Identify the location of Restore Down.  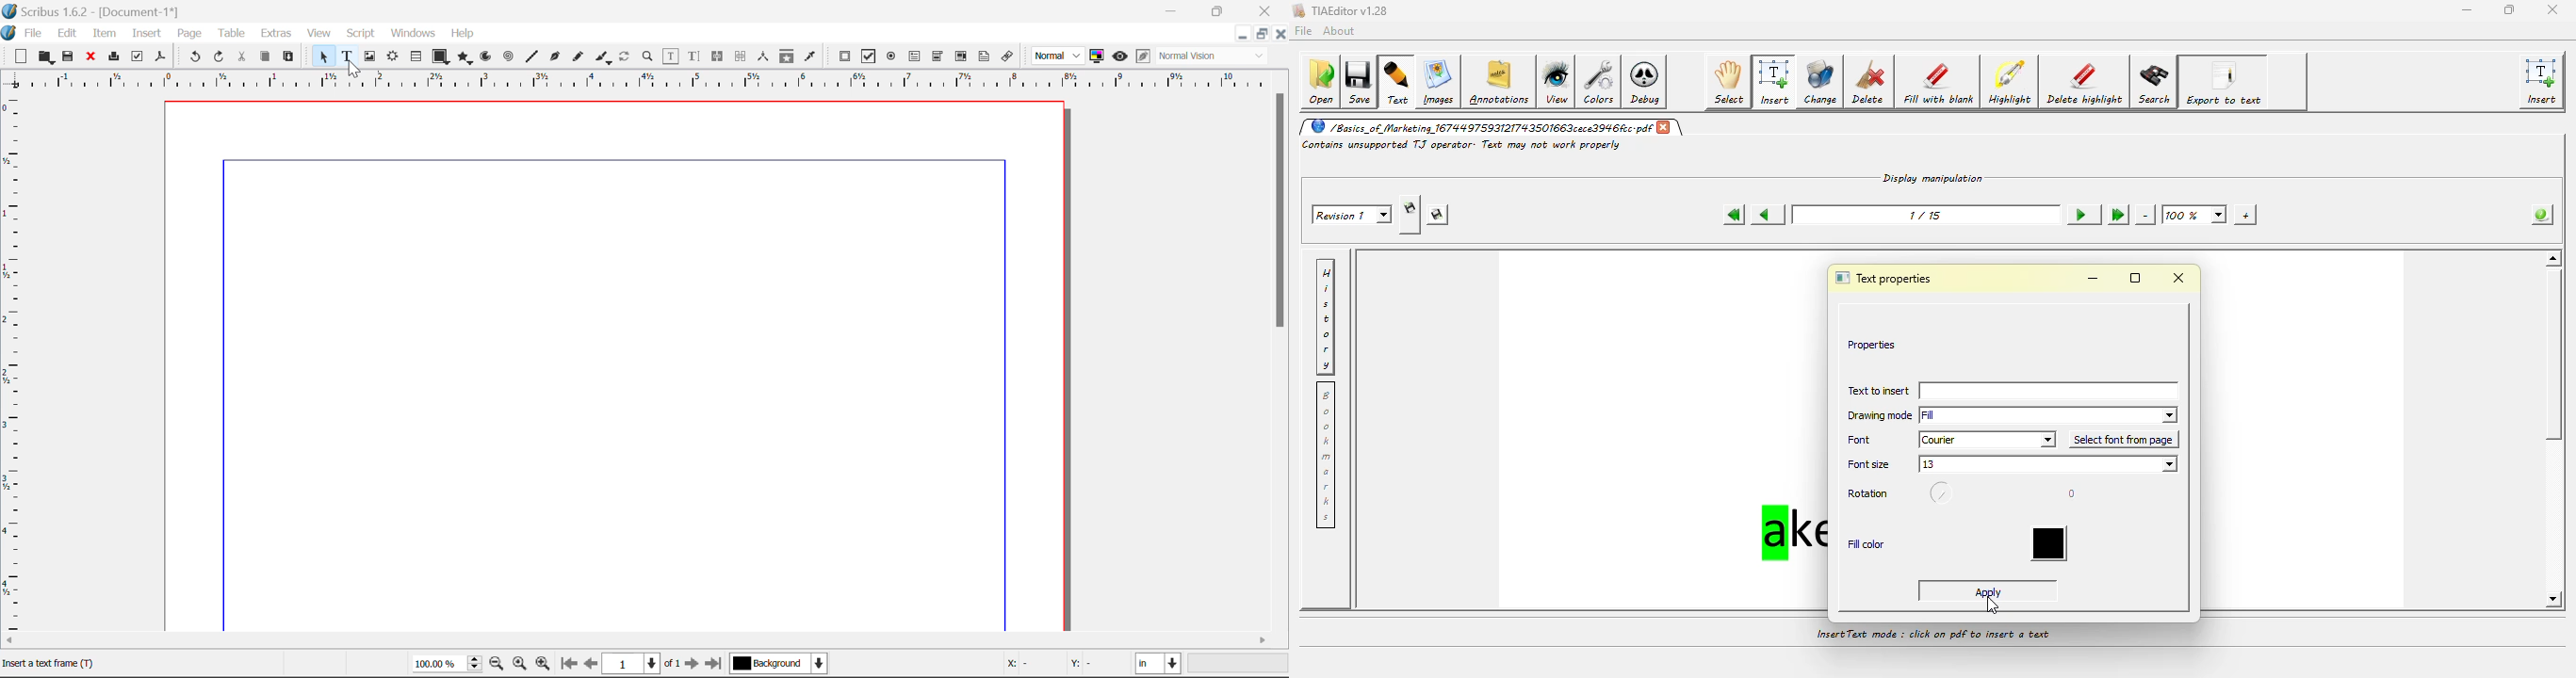
(1243, 34).